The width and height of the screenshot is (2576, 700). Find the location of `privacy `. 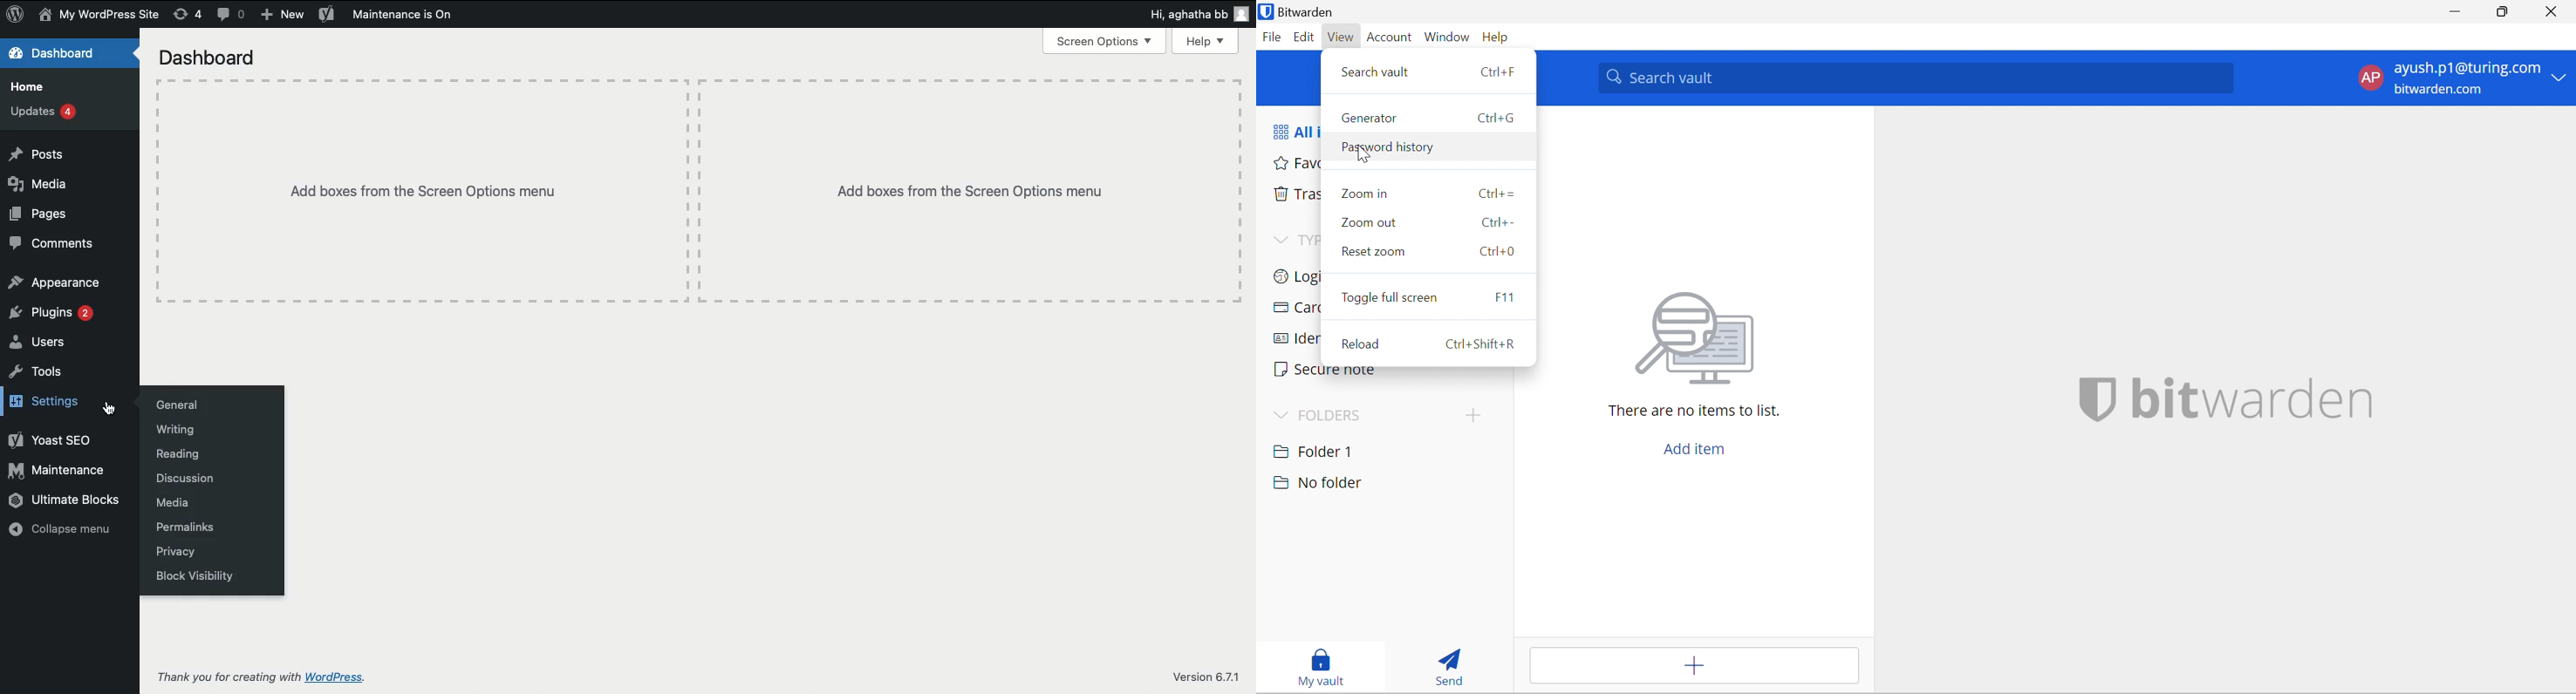

privacy  is located at coordinates (175, 553).